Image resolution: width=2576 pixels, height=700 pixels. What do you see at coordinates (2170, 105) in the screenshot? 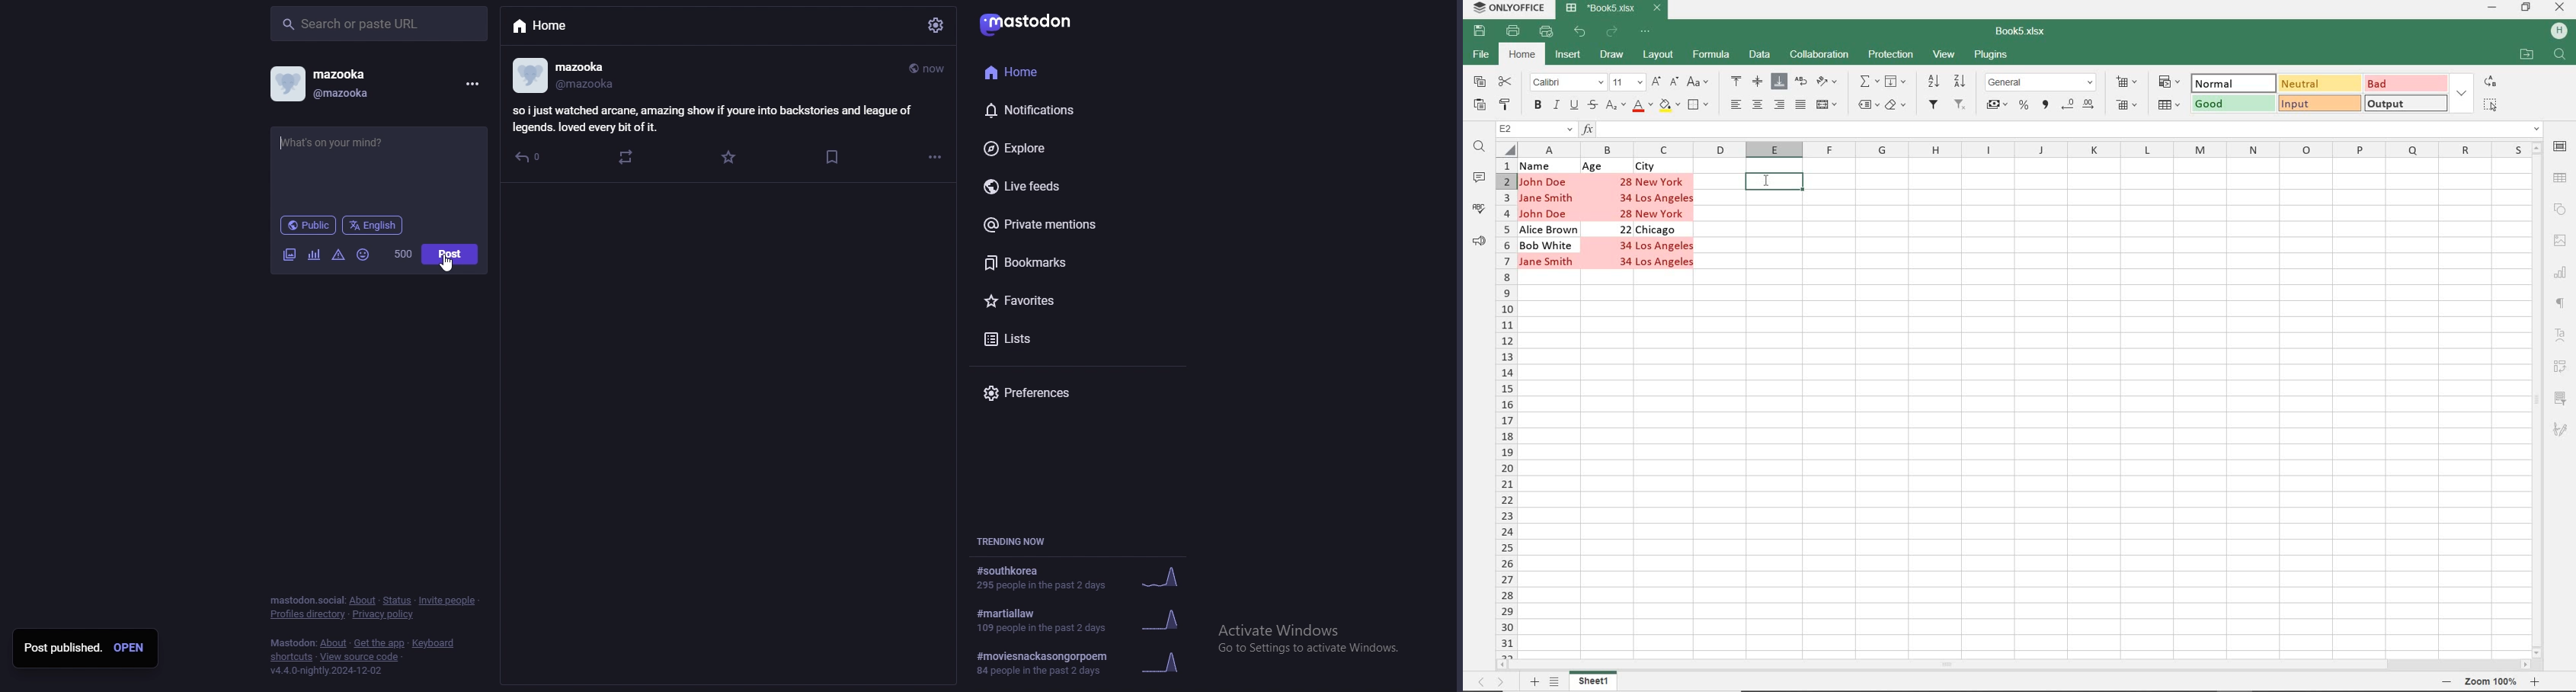
I see `FORMAT AS TABLE TEMPLATE` at bounding box center [2170, 105].